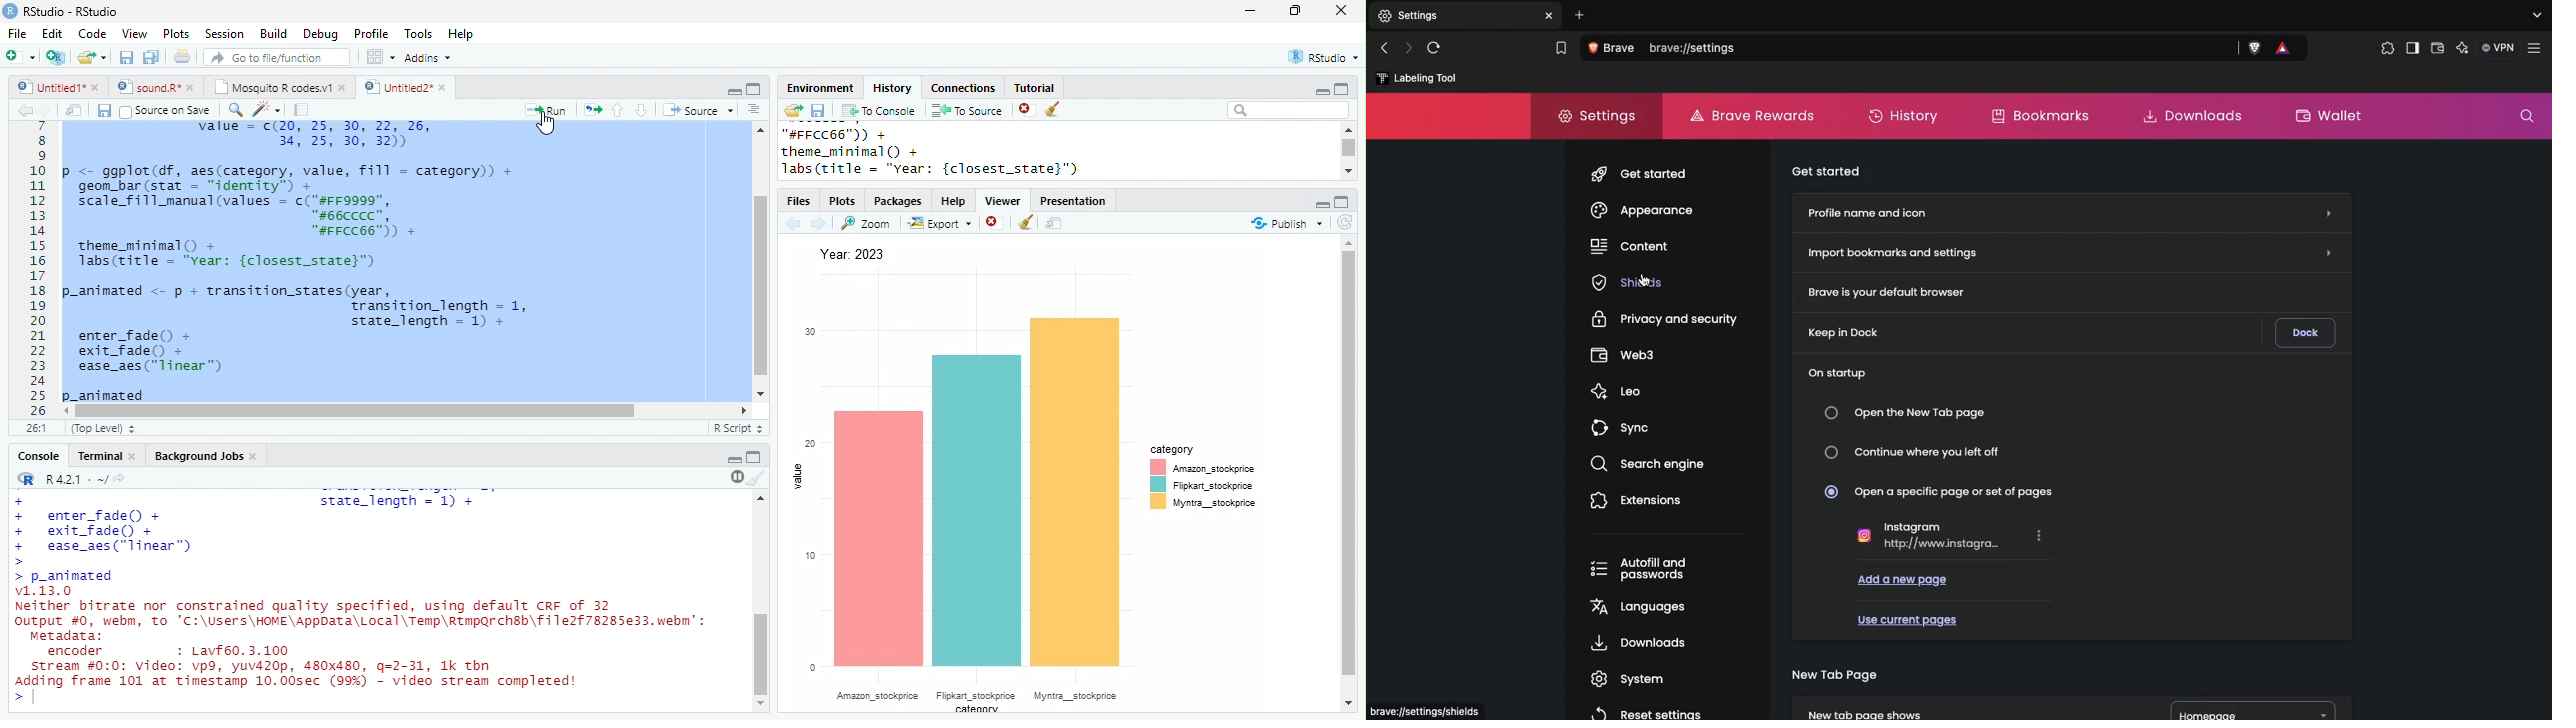 The width and height of the screenshot is (2576, 728). I want to click on close, so click(256, 458).